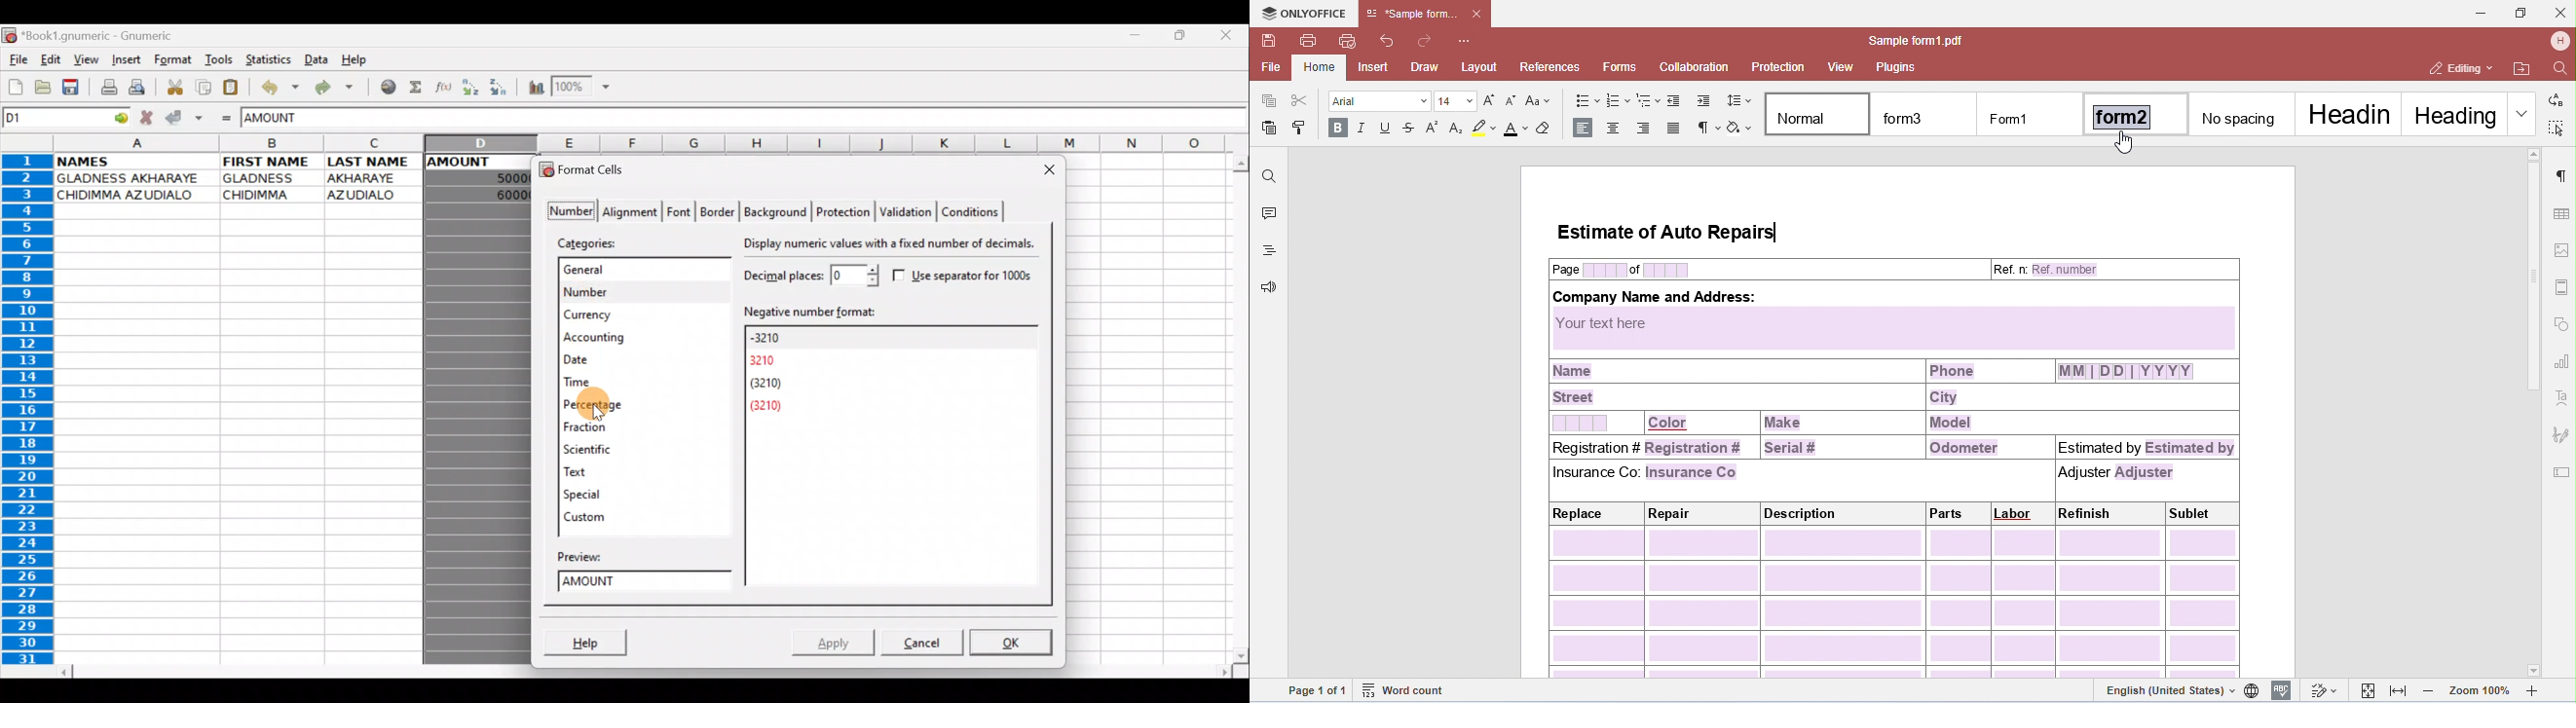 This screenshot has height=728, width=2576. I want to click on Enter formula, so click(227, 118).